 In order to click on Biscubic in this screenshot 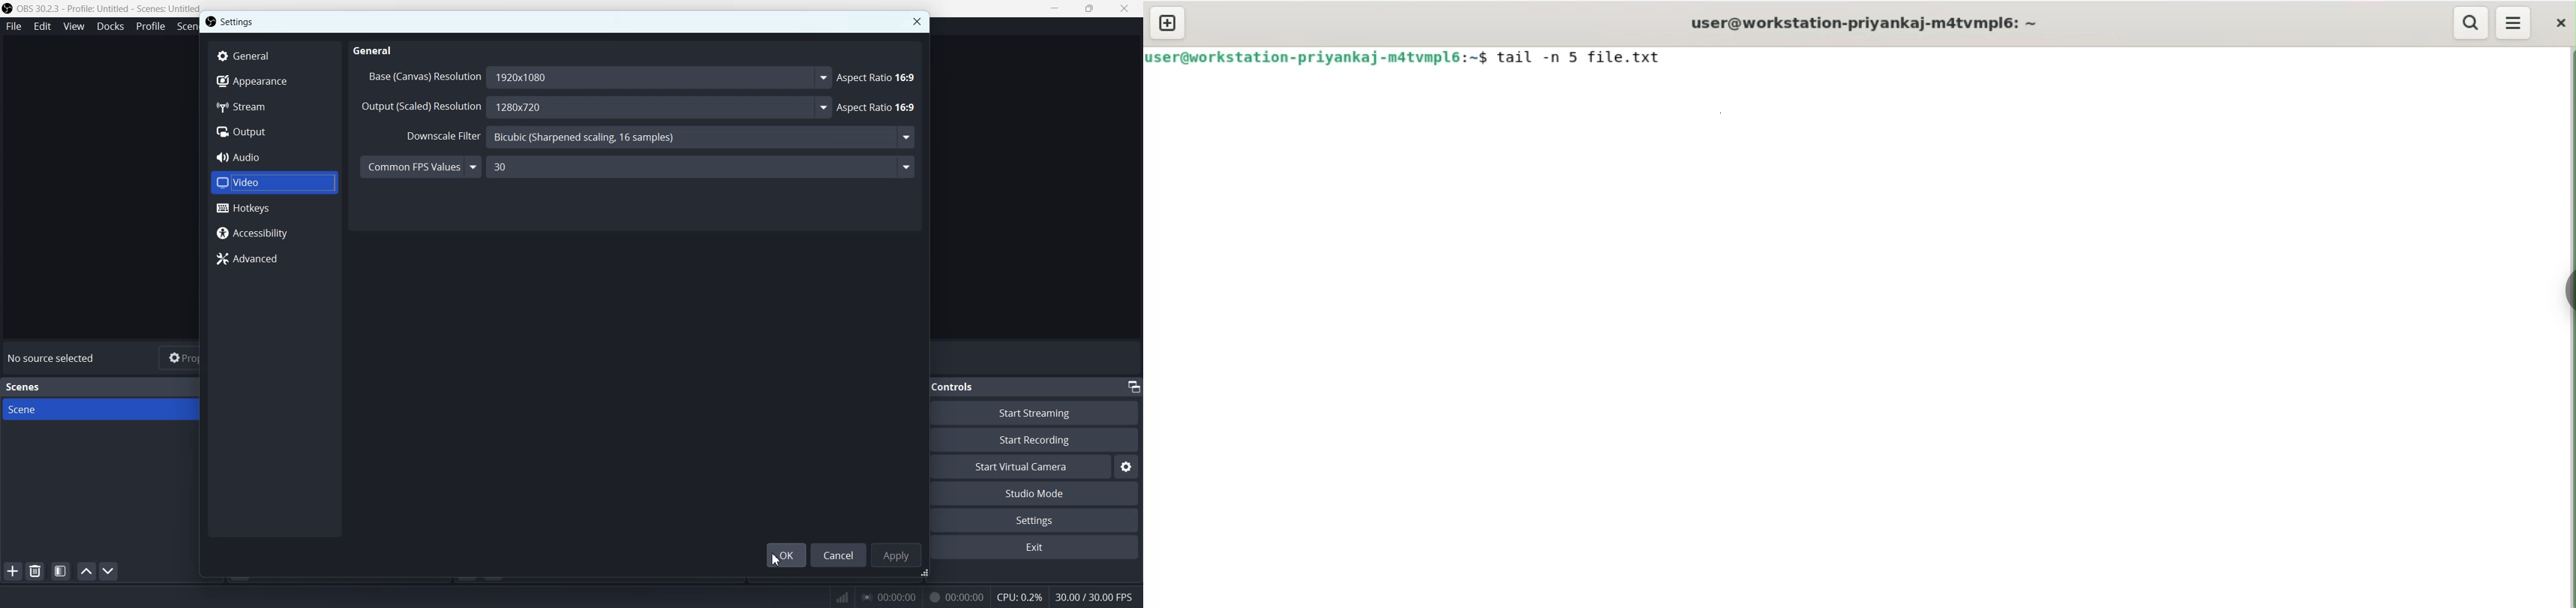, I will do `click(704, 138)`.